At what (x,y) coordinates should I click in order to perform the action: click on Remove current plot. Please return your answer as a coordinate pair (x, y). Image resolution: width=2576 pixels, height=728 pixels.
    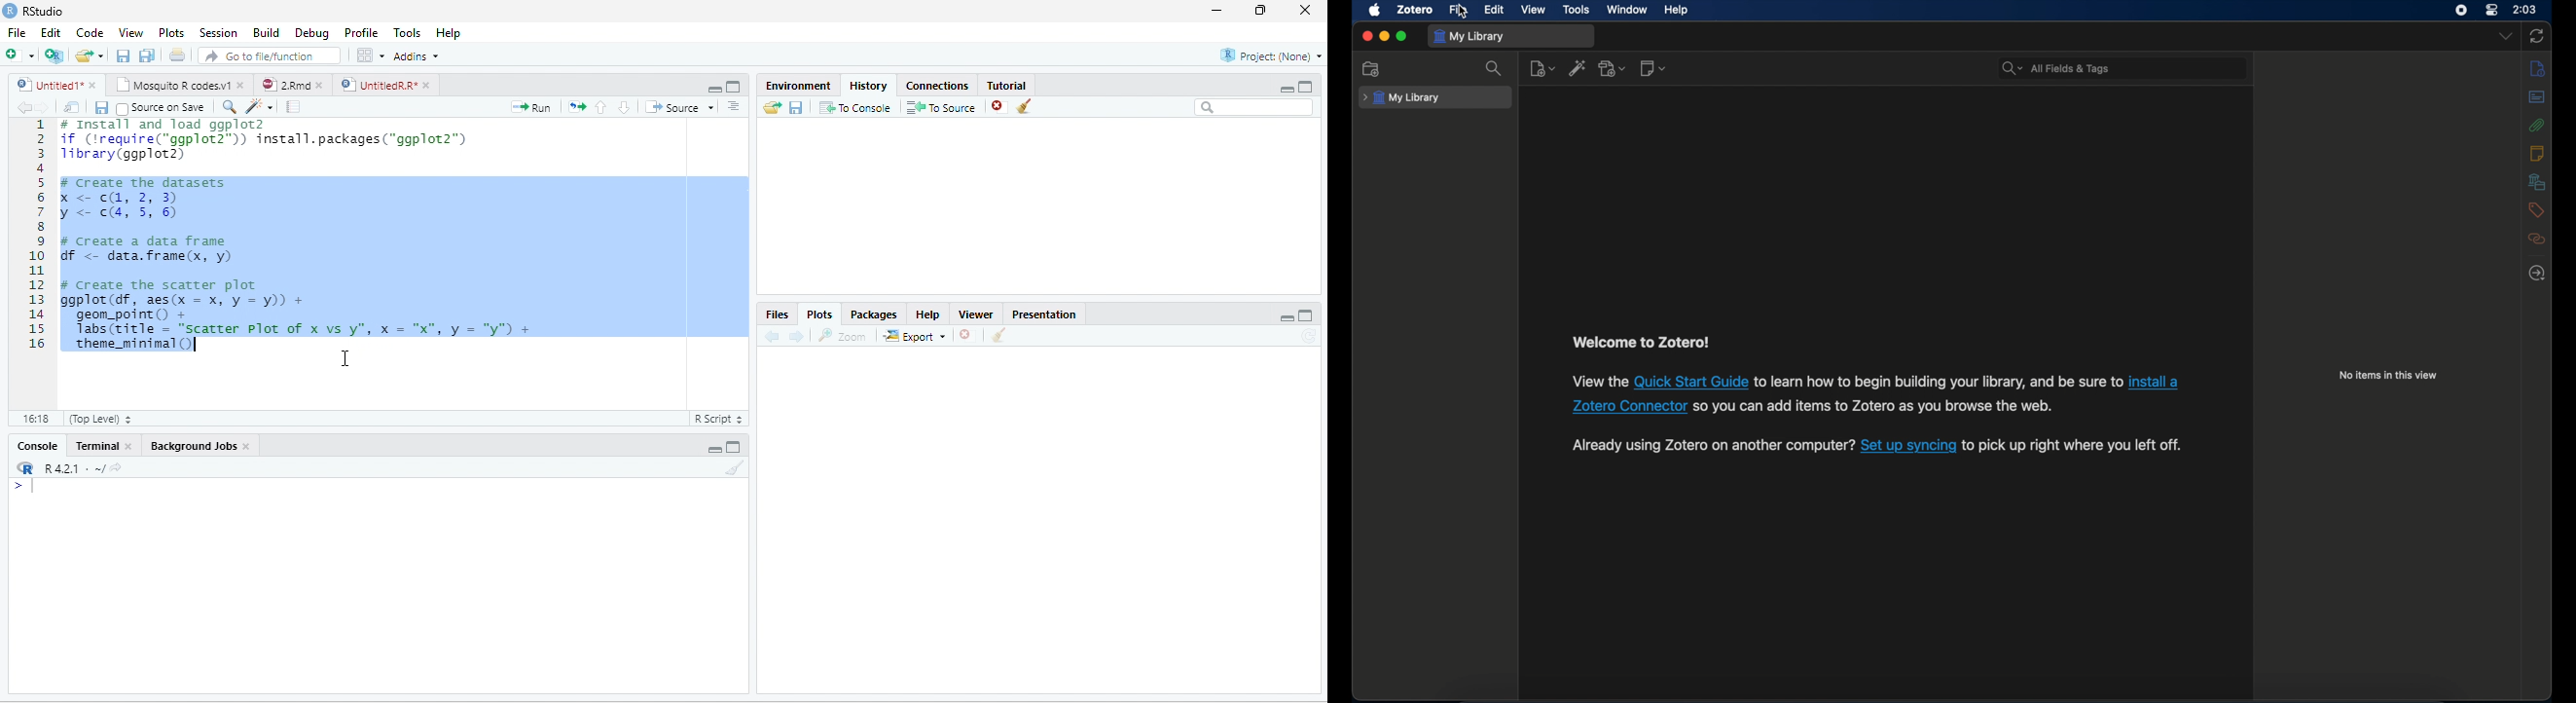
    Looking at the image, I should click on (966, 336).